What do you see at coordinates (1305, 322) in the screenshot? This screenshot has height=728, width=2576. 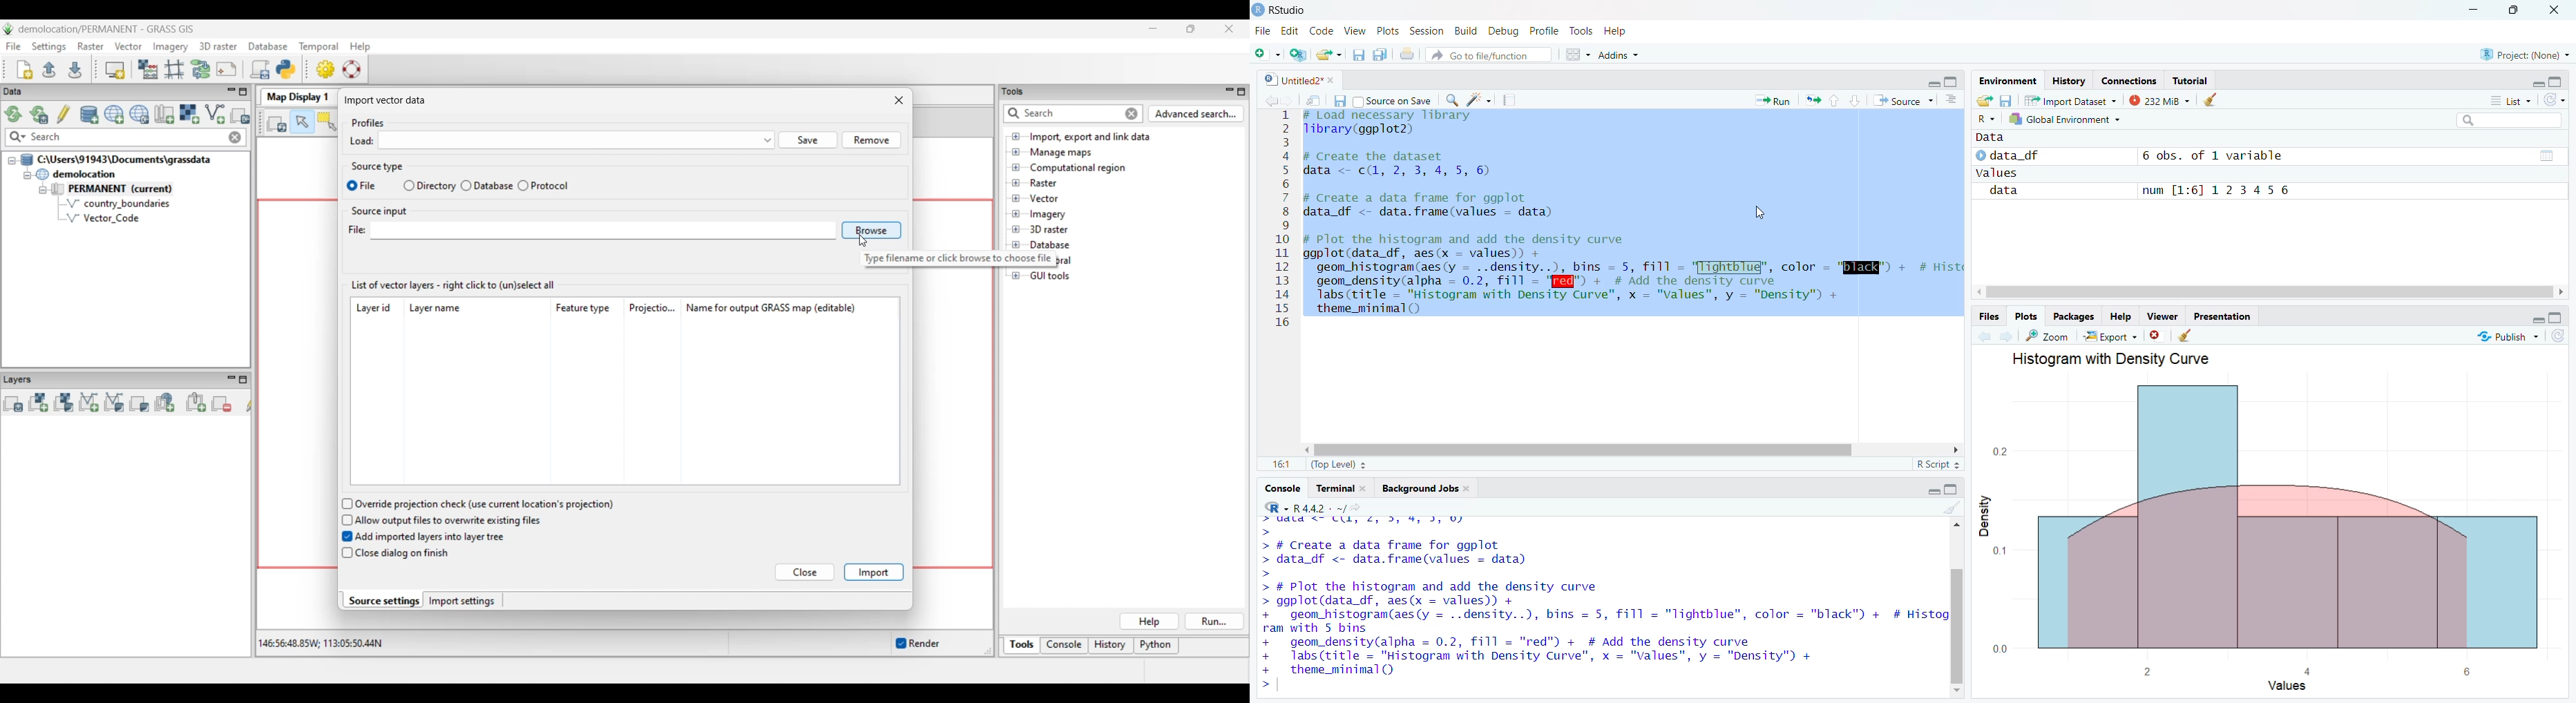 I see `text cursor` at bounding box center [1305, 322].